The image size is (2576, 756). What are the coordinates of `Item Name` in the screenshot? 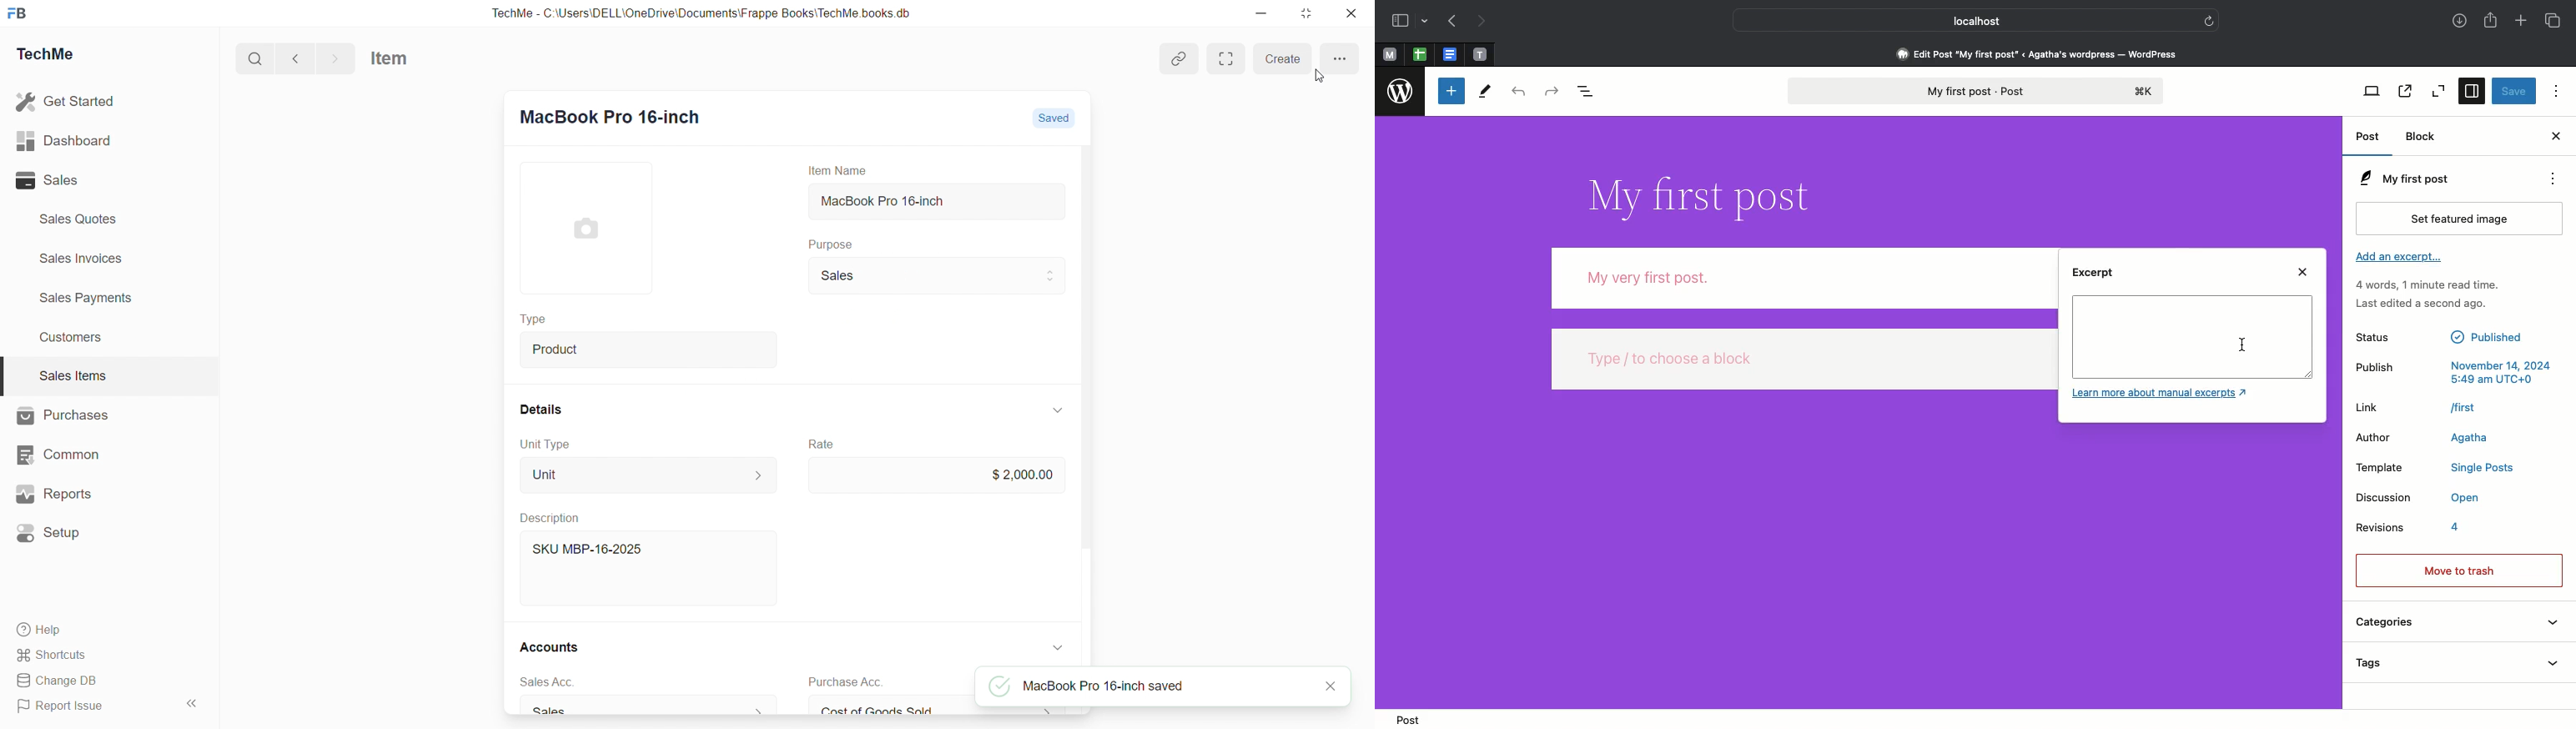 It's located at (836, 171).